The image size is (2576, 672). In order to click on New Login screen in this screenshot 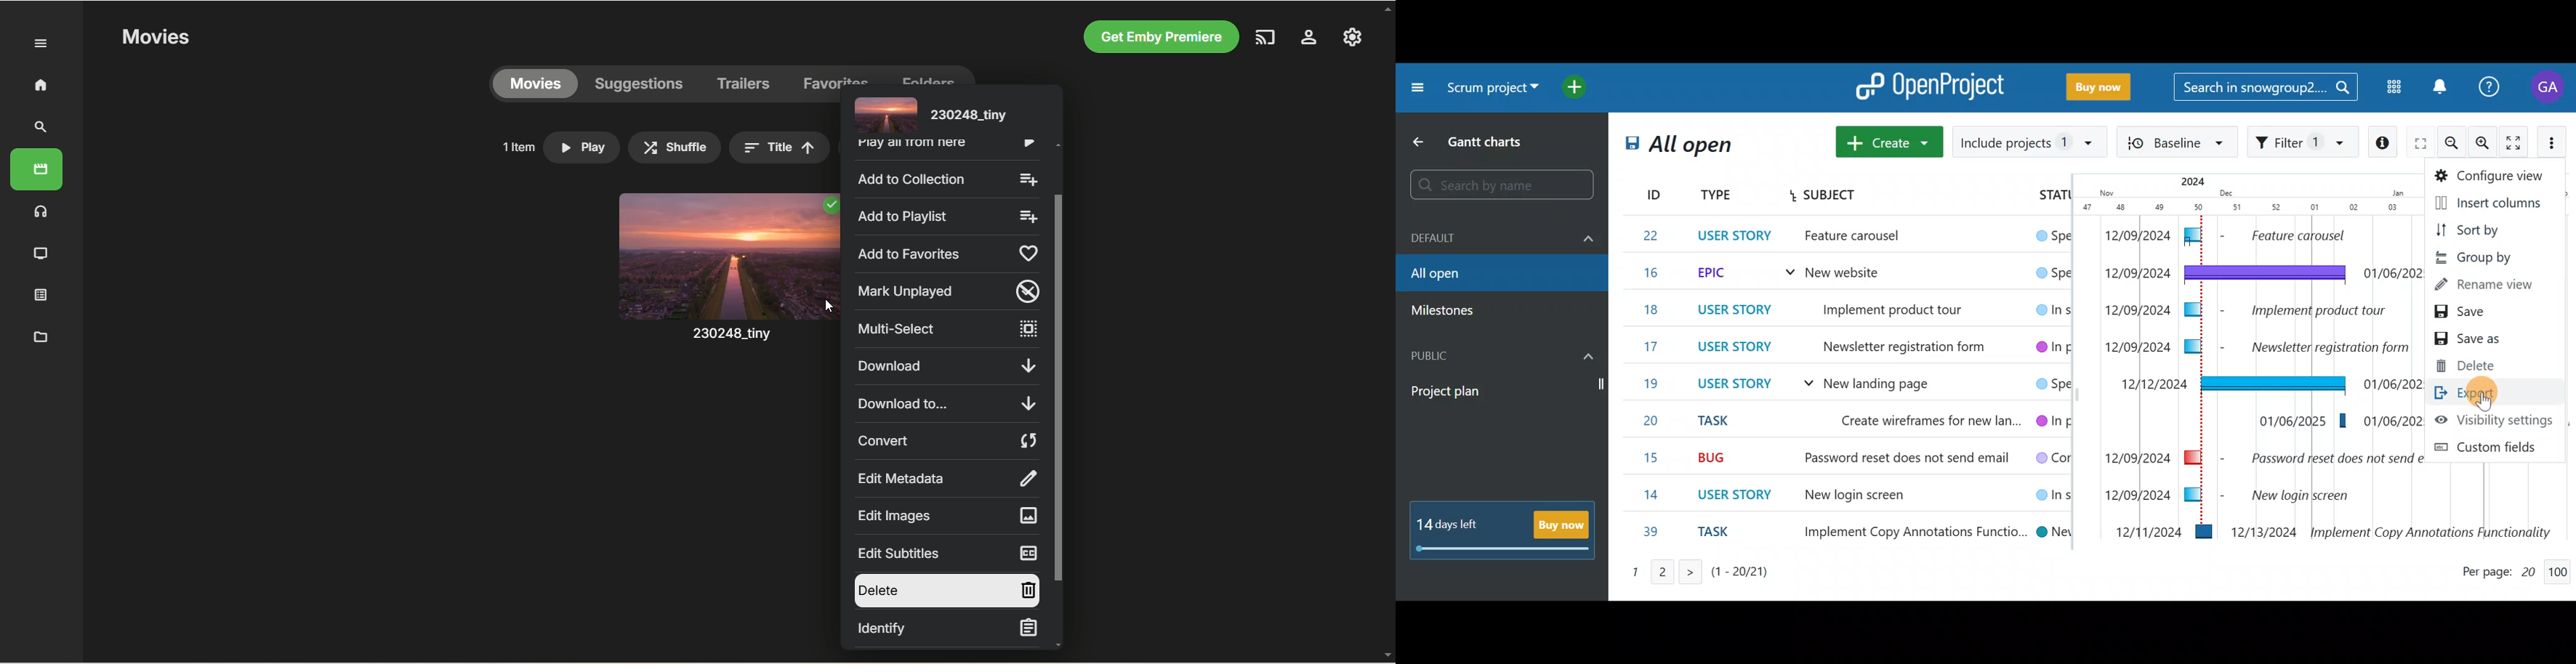, I will do `click(1854, 496)`.